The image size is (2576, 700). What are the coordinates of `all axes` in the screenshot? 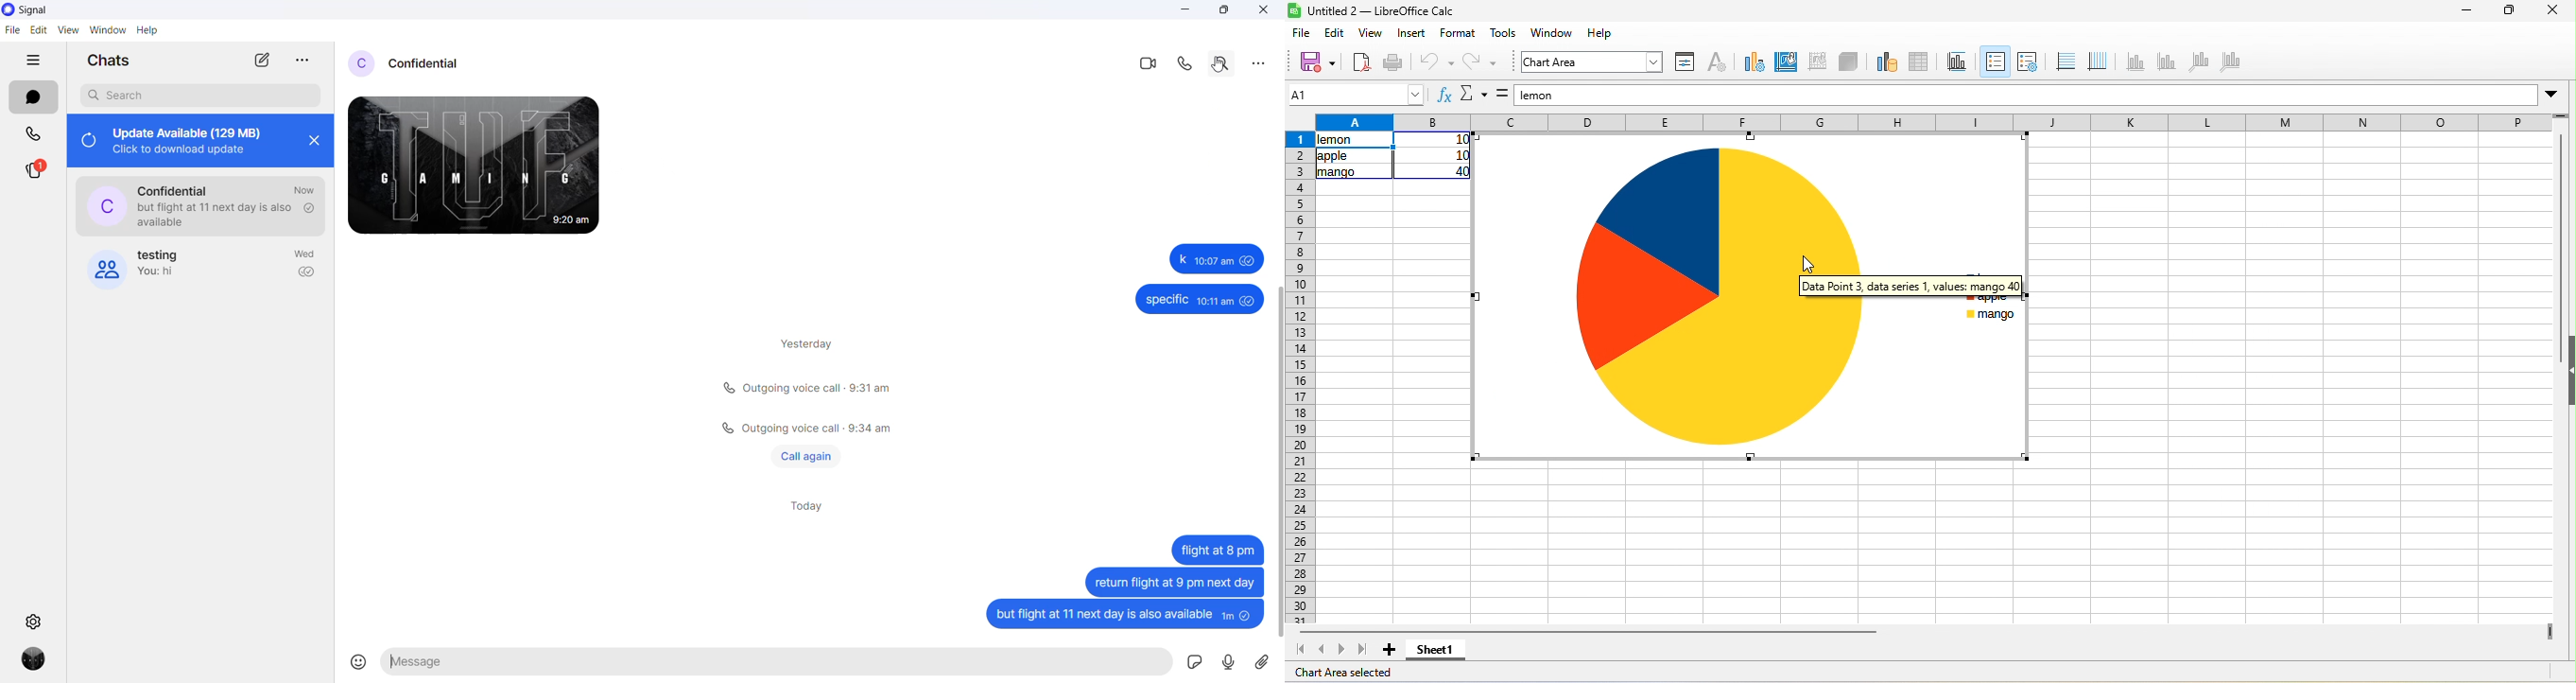 It's located at (2234, 63).